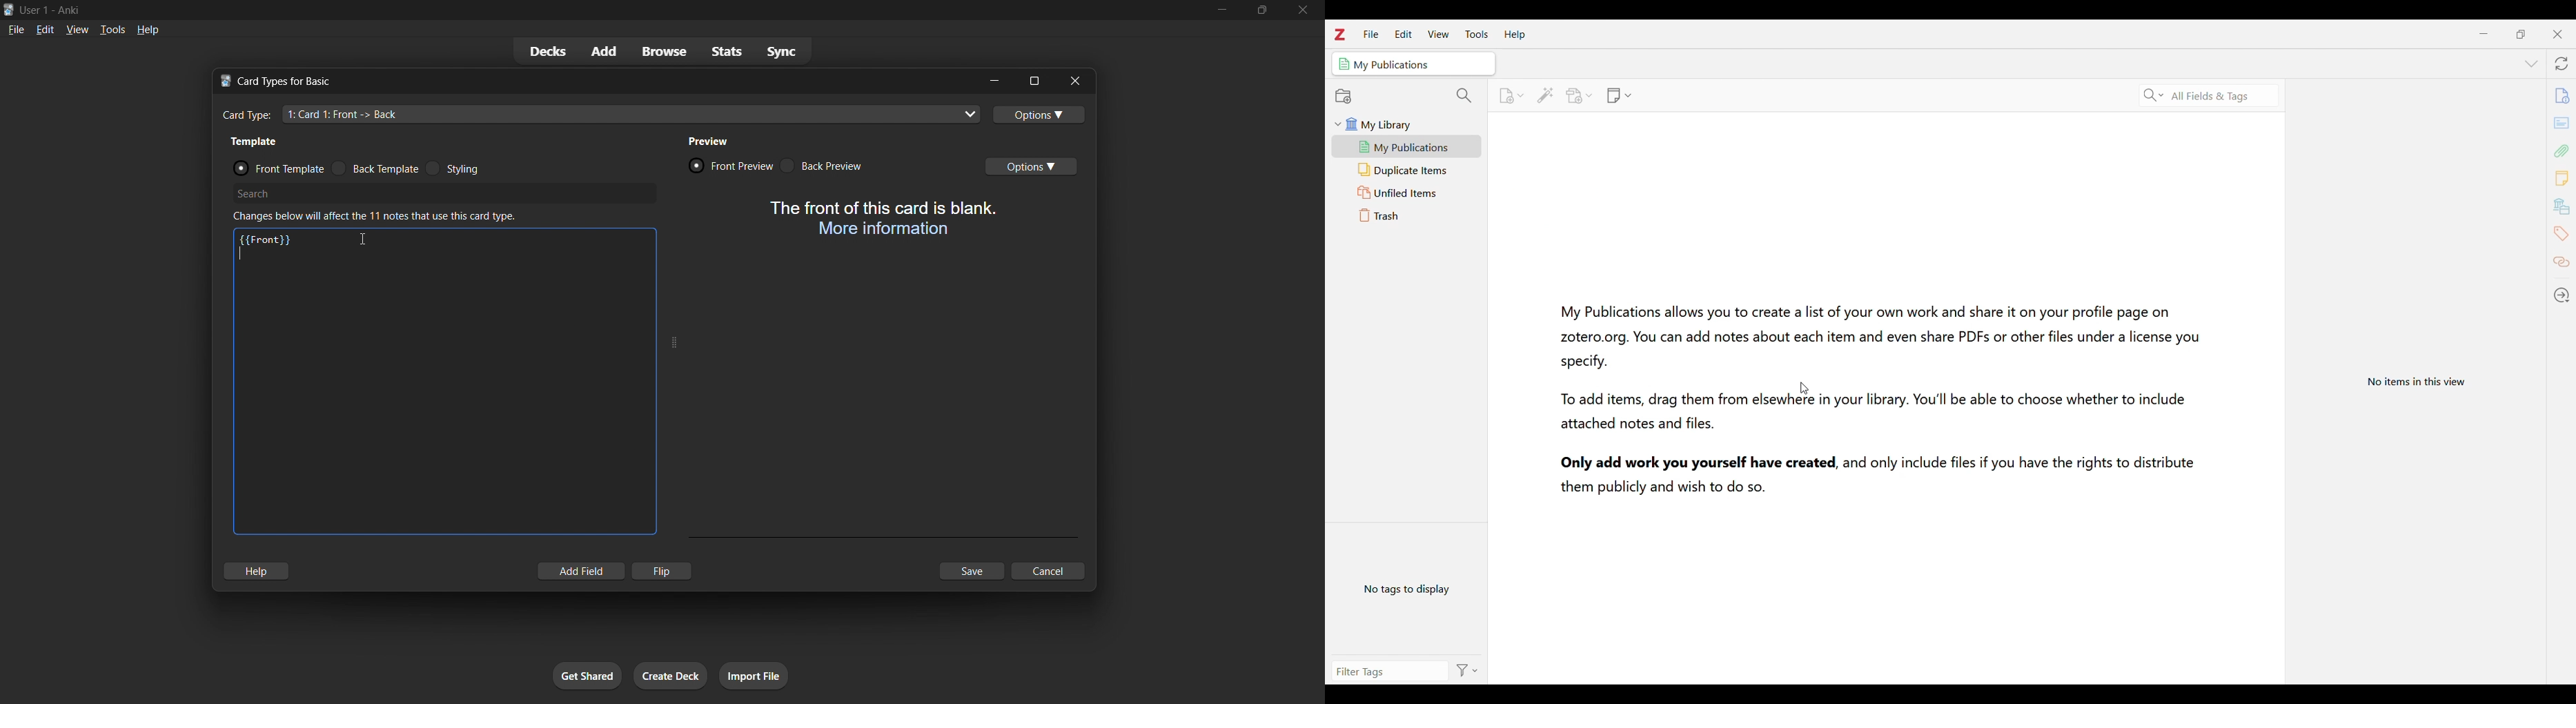 Image resolution: width=2576 pixels, height=728 pixels. What do you see at coordinates (1870, 401) in the screenshot?
I see `My Publications allows you to create a list of your own work and share it on your profile page onzotero.org. You can add notes about each item and even share PDFs or other files under a license you specify. To add items, drag  them from elsewhere in your library. You'll be able to choose whether to include attached notes and files. Only add work you yourself have created, and only include files if you have the rights to distribute, them publicly and wish to do so.` at bounding box center [1870, 401].